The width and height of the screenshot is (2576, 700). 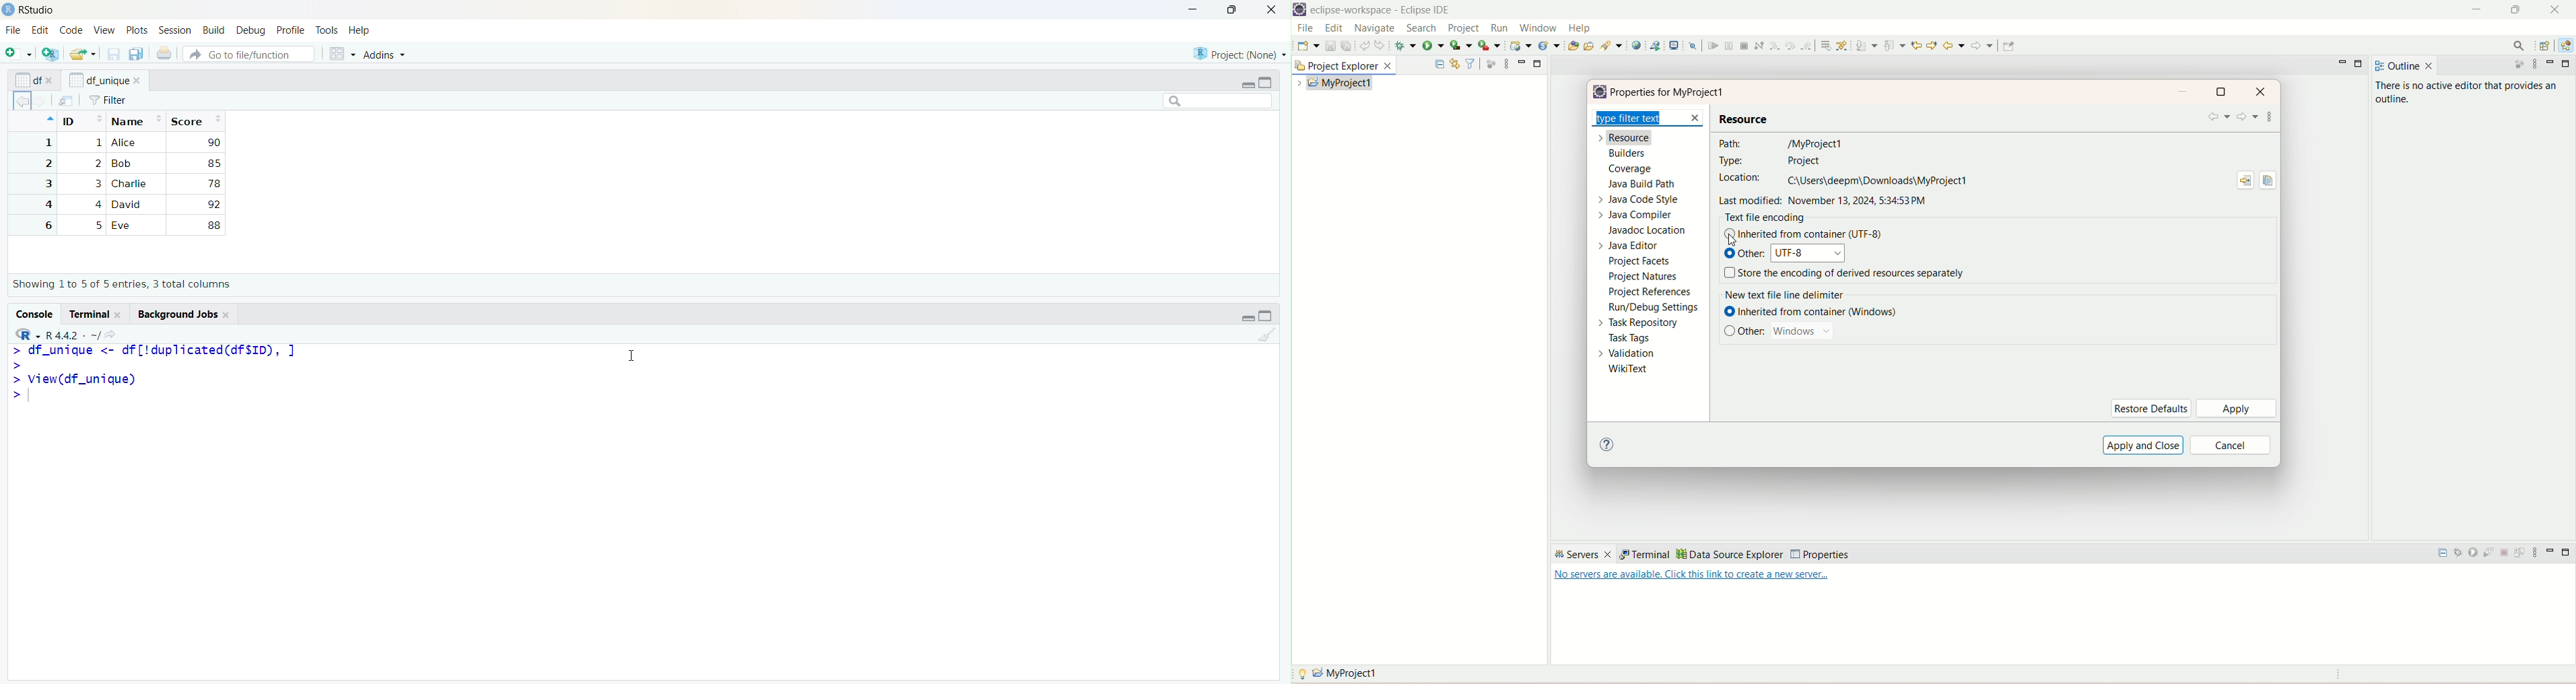 What do you see at coordinates (327, 31) in the screenshot?
I see `Tools` at bounding box center [327, 31].